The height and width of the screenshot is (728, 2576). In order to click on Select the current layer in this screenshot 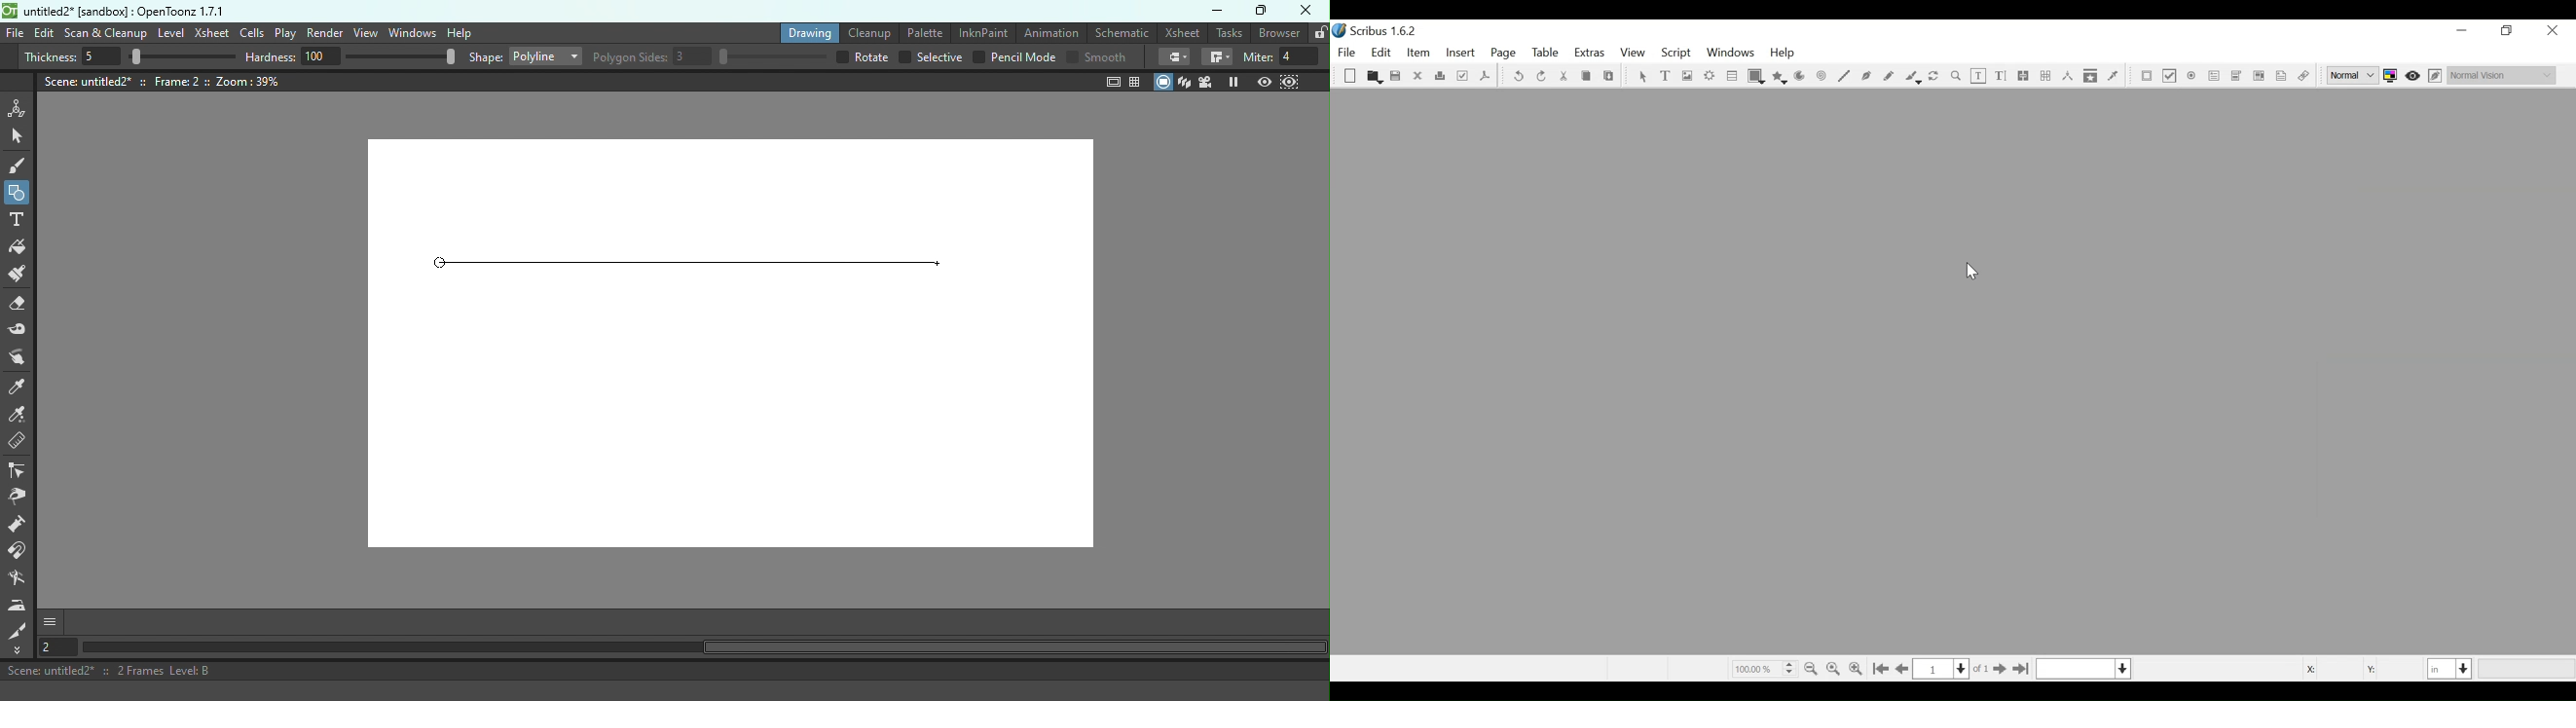, I will do `click(2083, 669)`.